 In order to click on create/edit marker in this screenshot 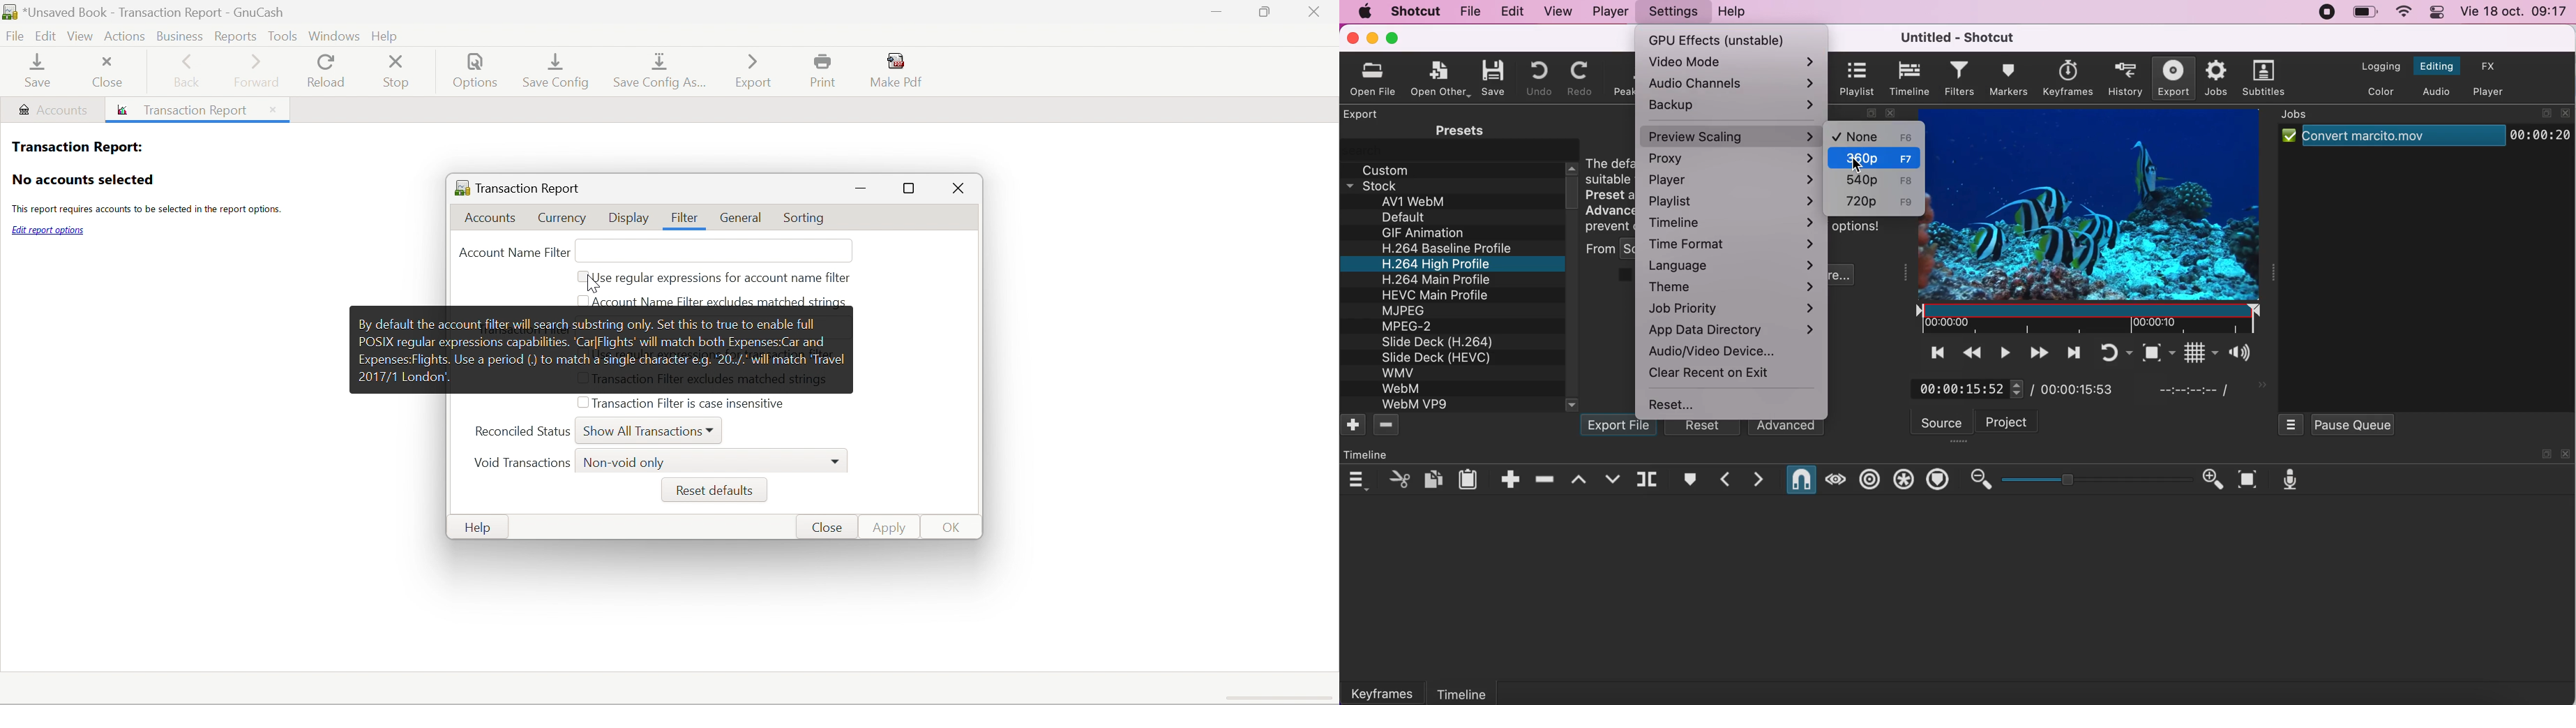, I will do `click(1689, 481)`.